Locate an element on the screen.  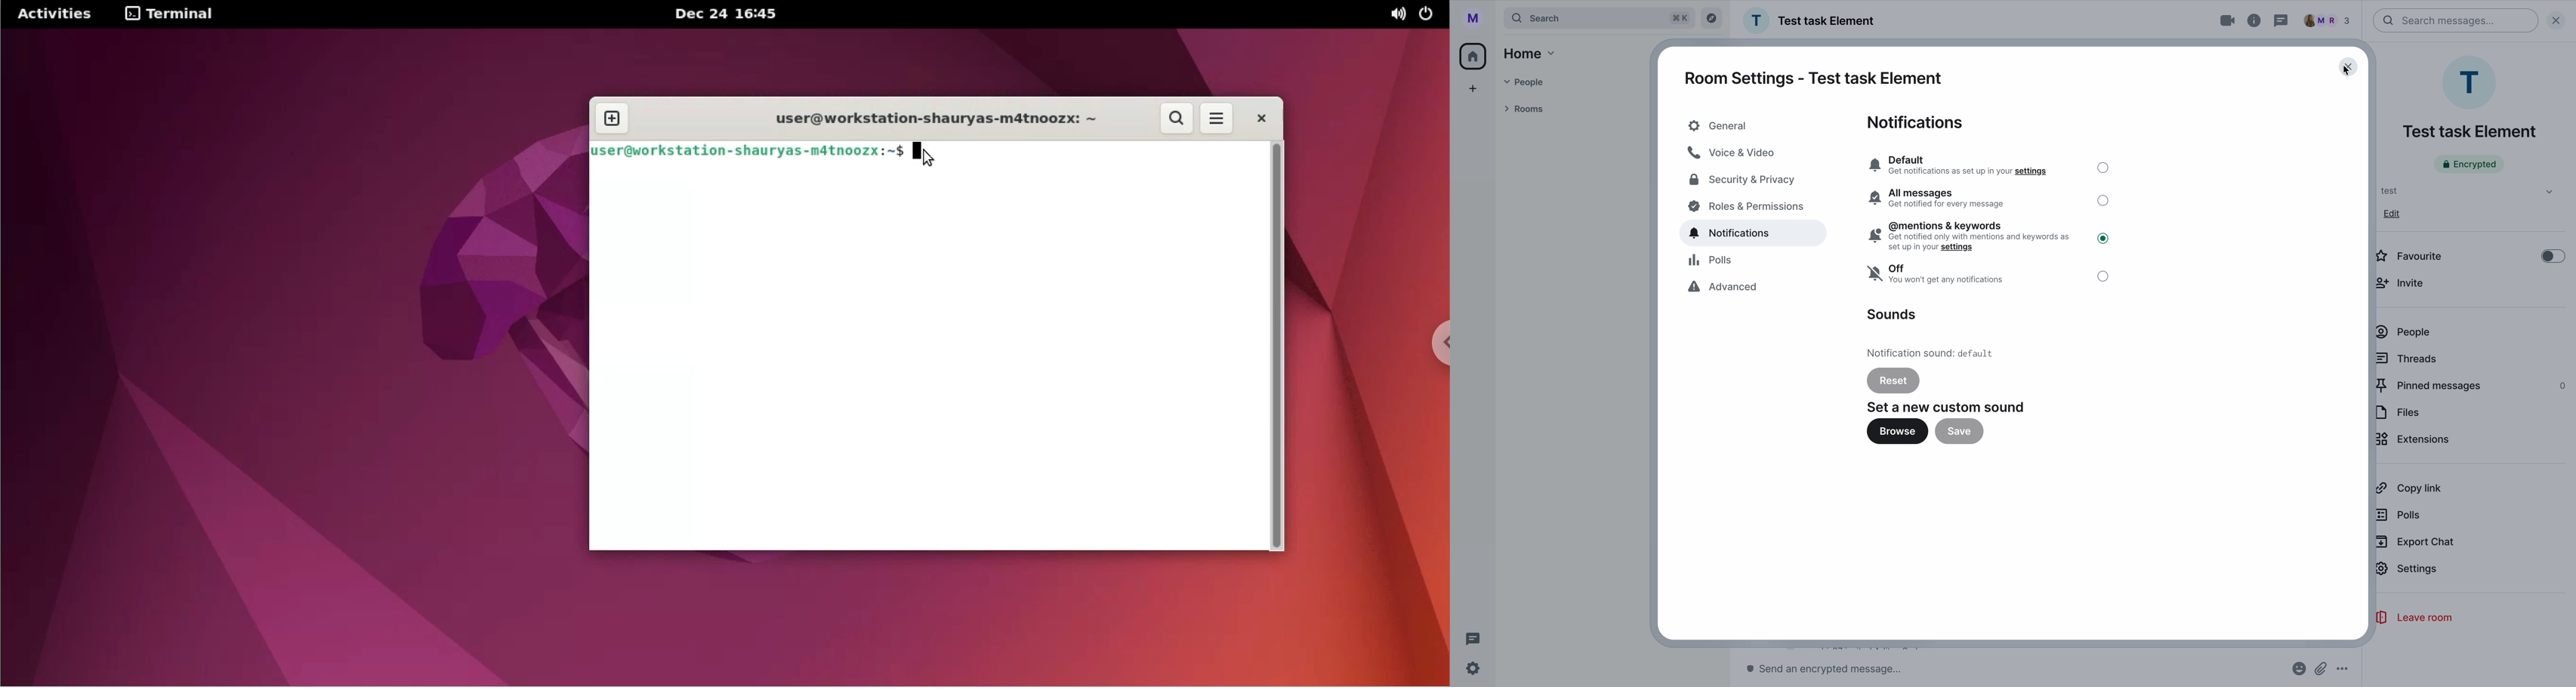
polls is located at coordinates (2401, 514).